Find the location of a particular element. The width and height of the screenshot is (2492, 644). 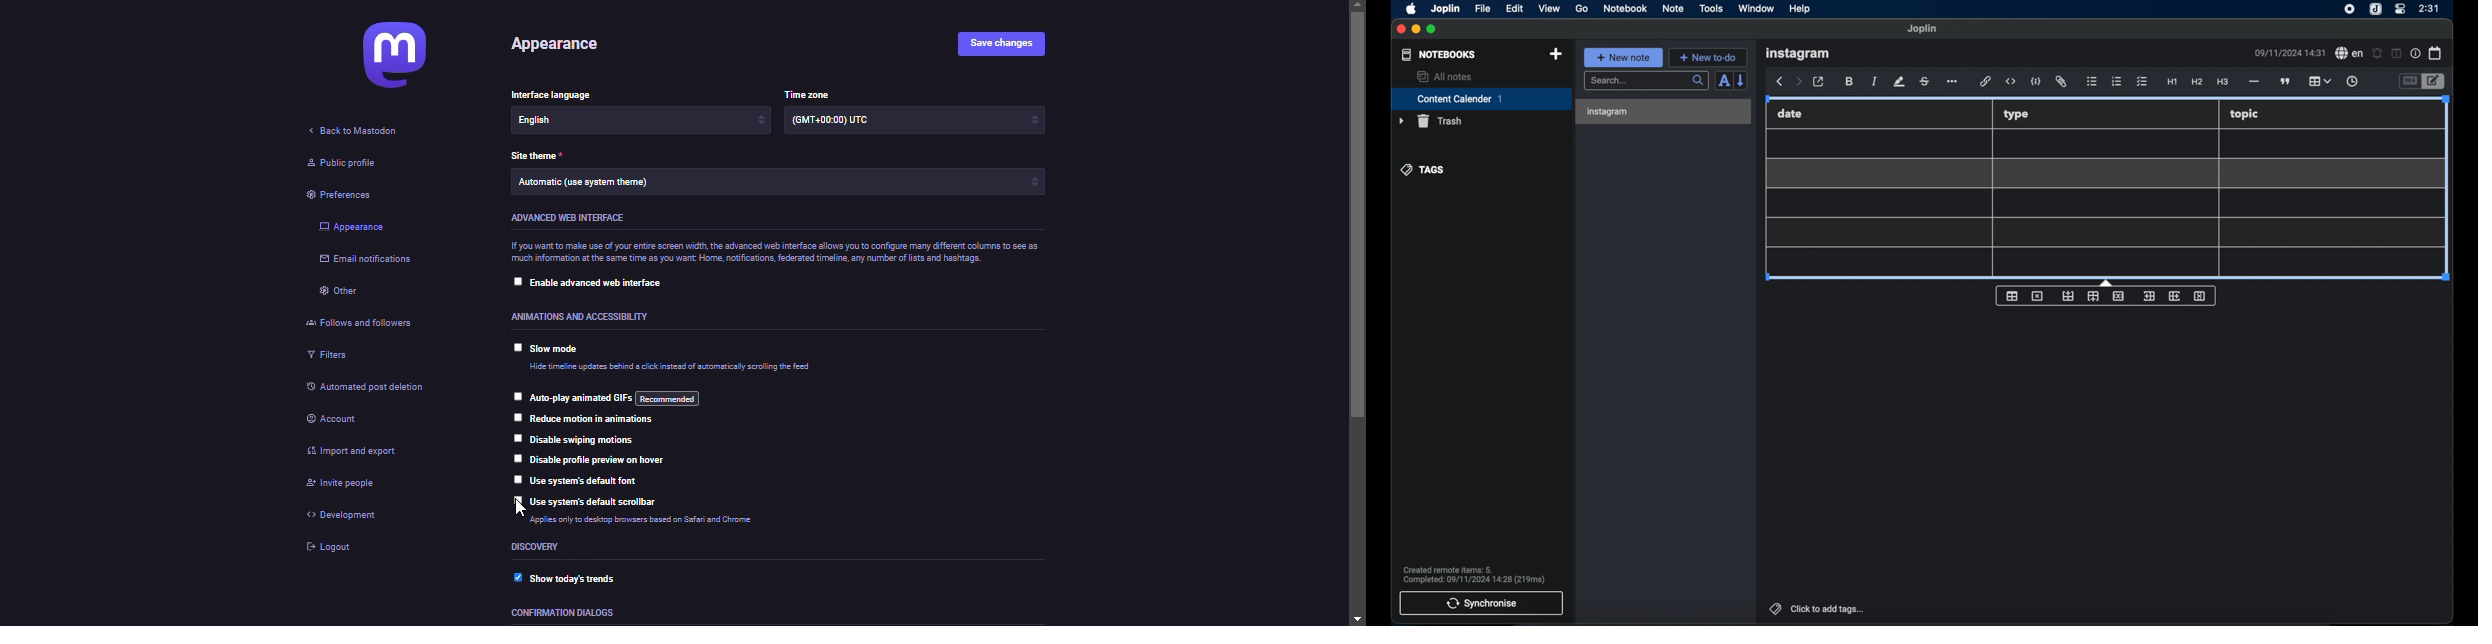

insert column before is located at coordinates (2150, 296).